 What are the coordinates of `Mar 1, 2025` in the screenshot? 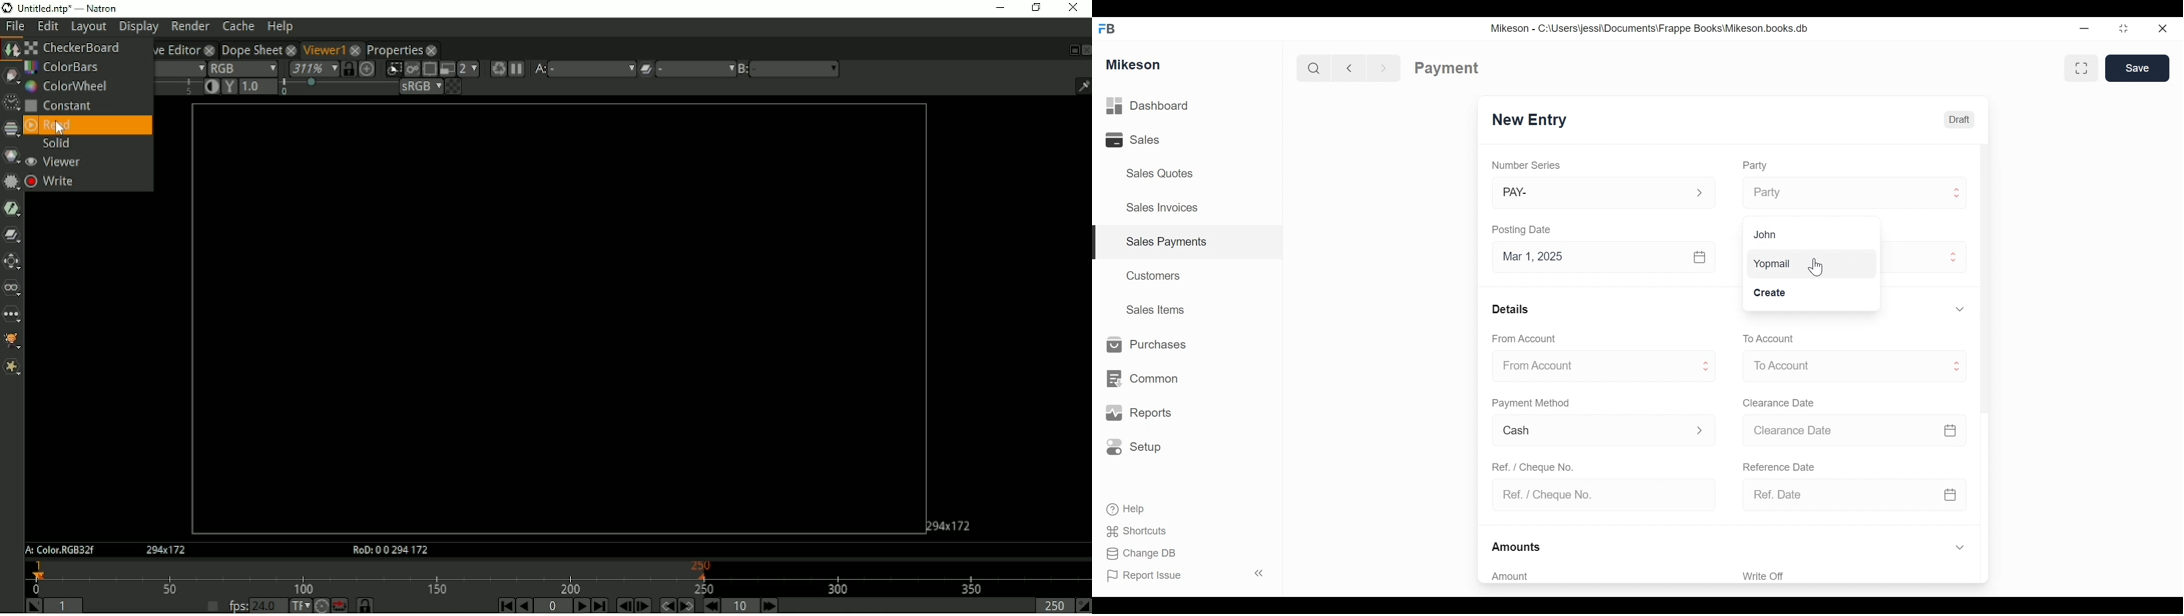 It's located at (1610, 259).